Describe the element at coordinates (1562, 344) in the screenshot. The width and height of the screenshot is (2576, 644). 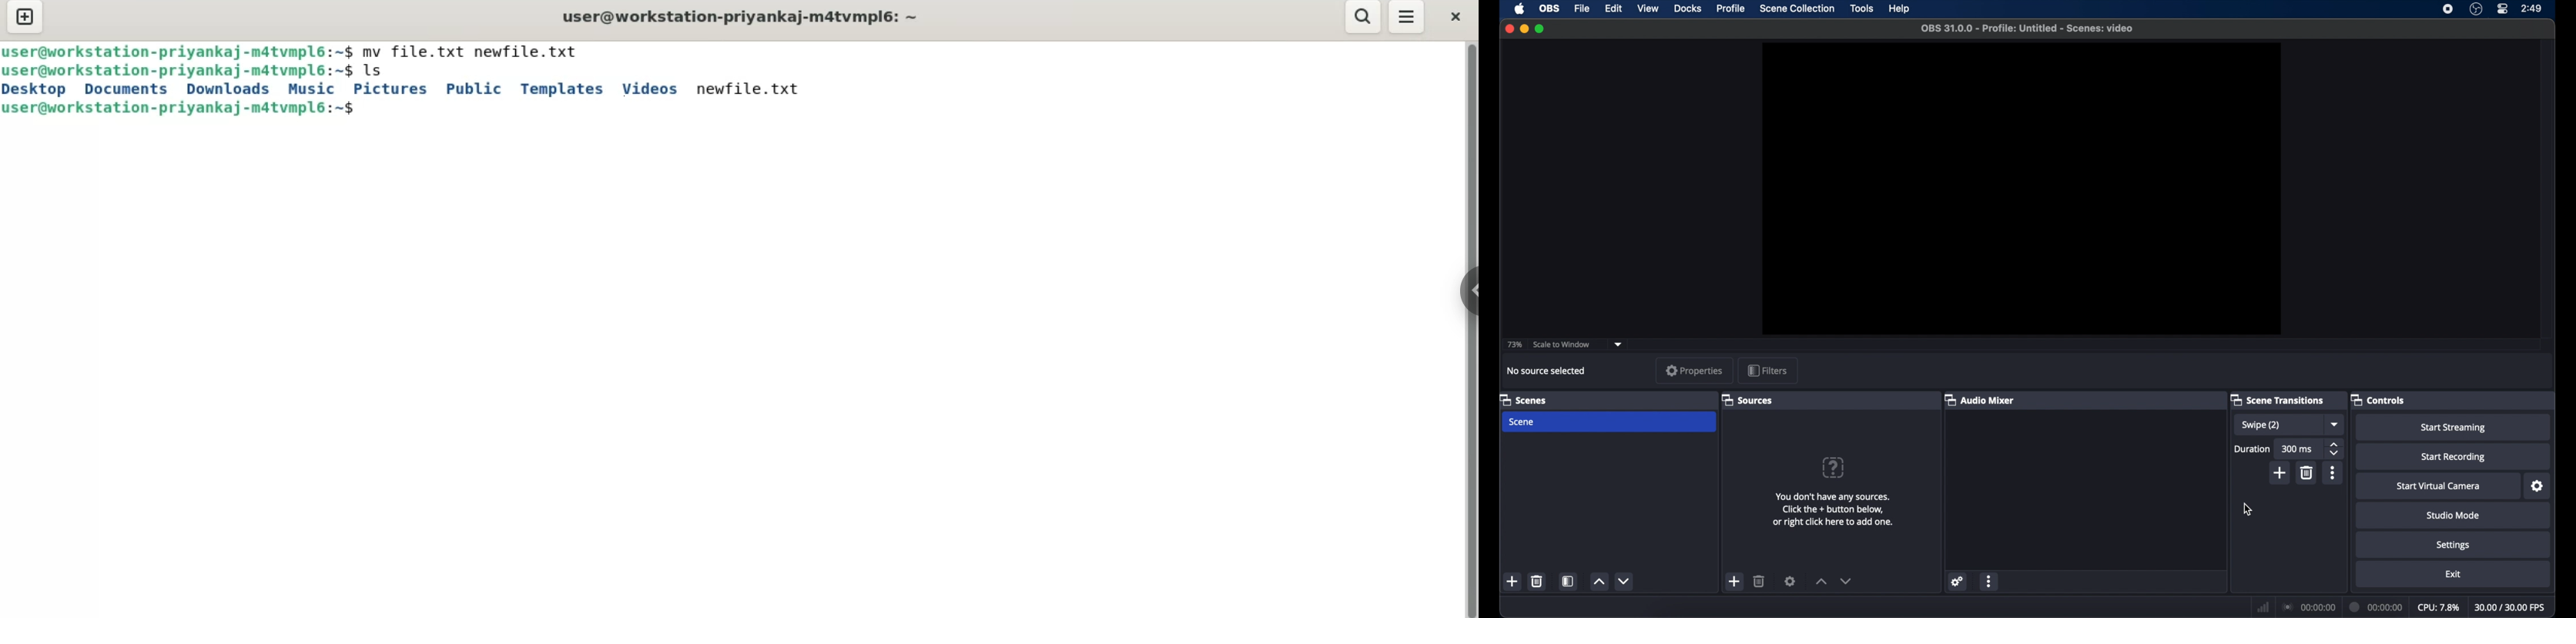
I see `scale to window` at that location.